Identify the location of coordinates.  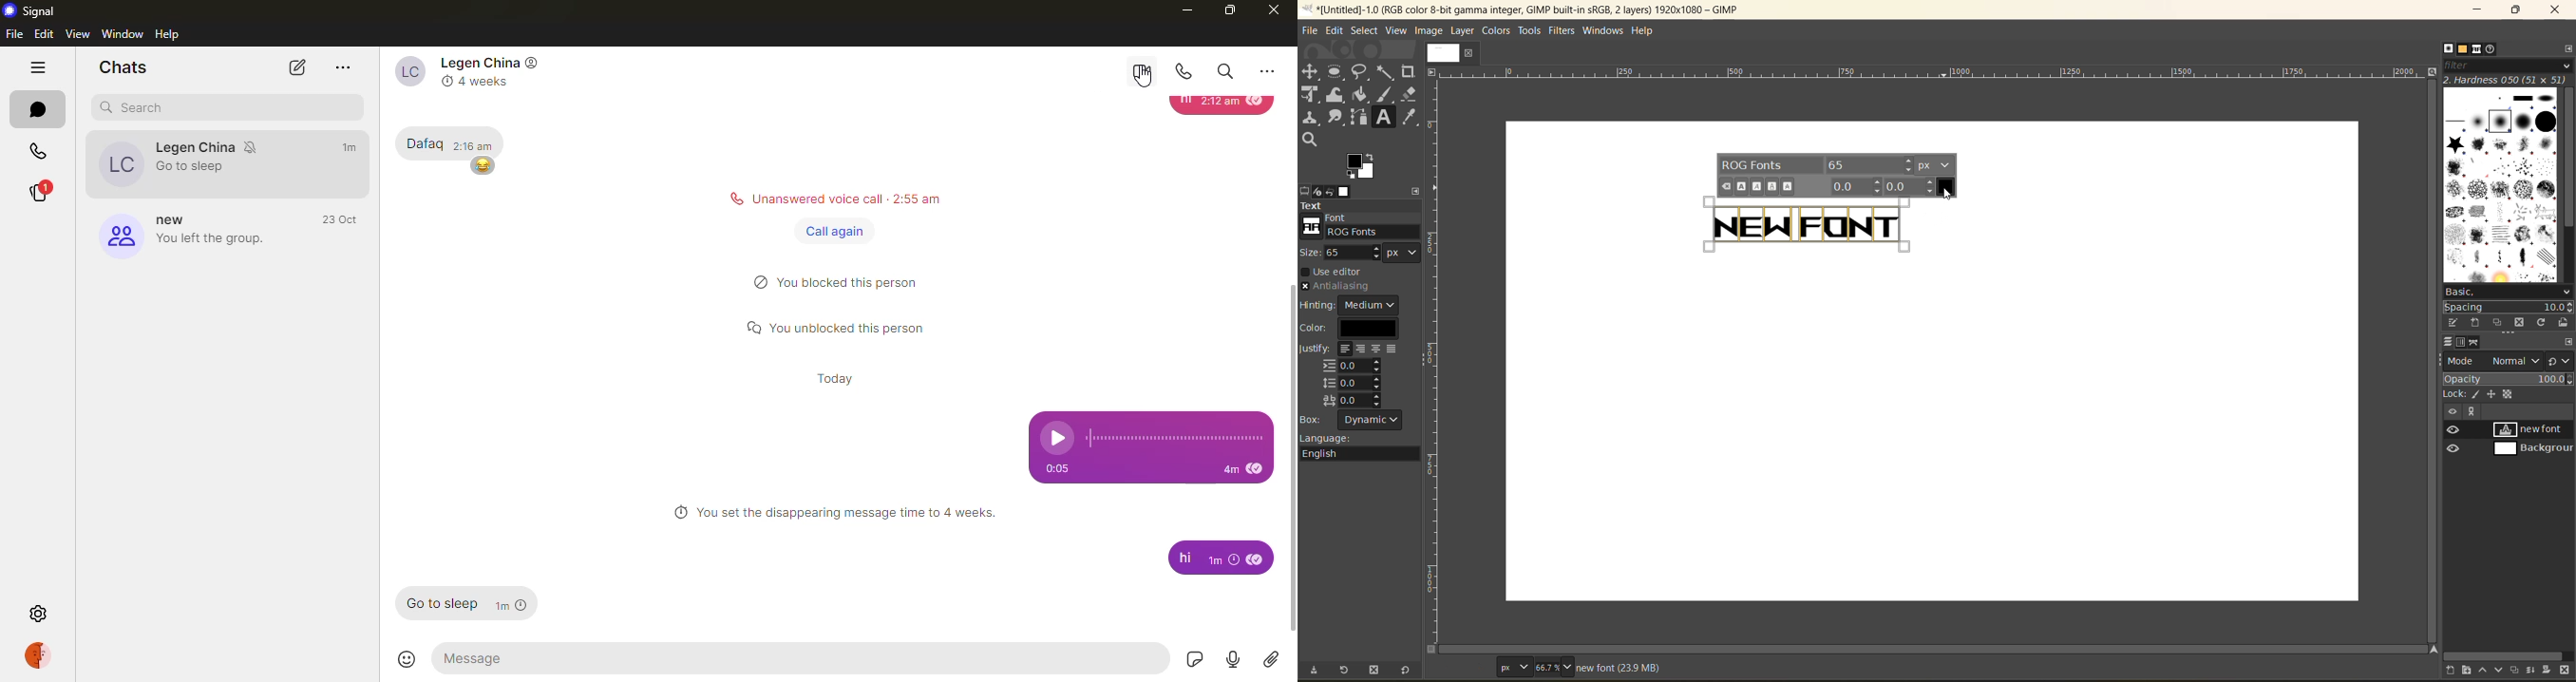
(1465, 665).